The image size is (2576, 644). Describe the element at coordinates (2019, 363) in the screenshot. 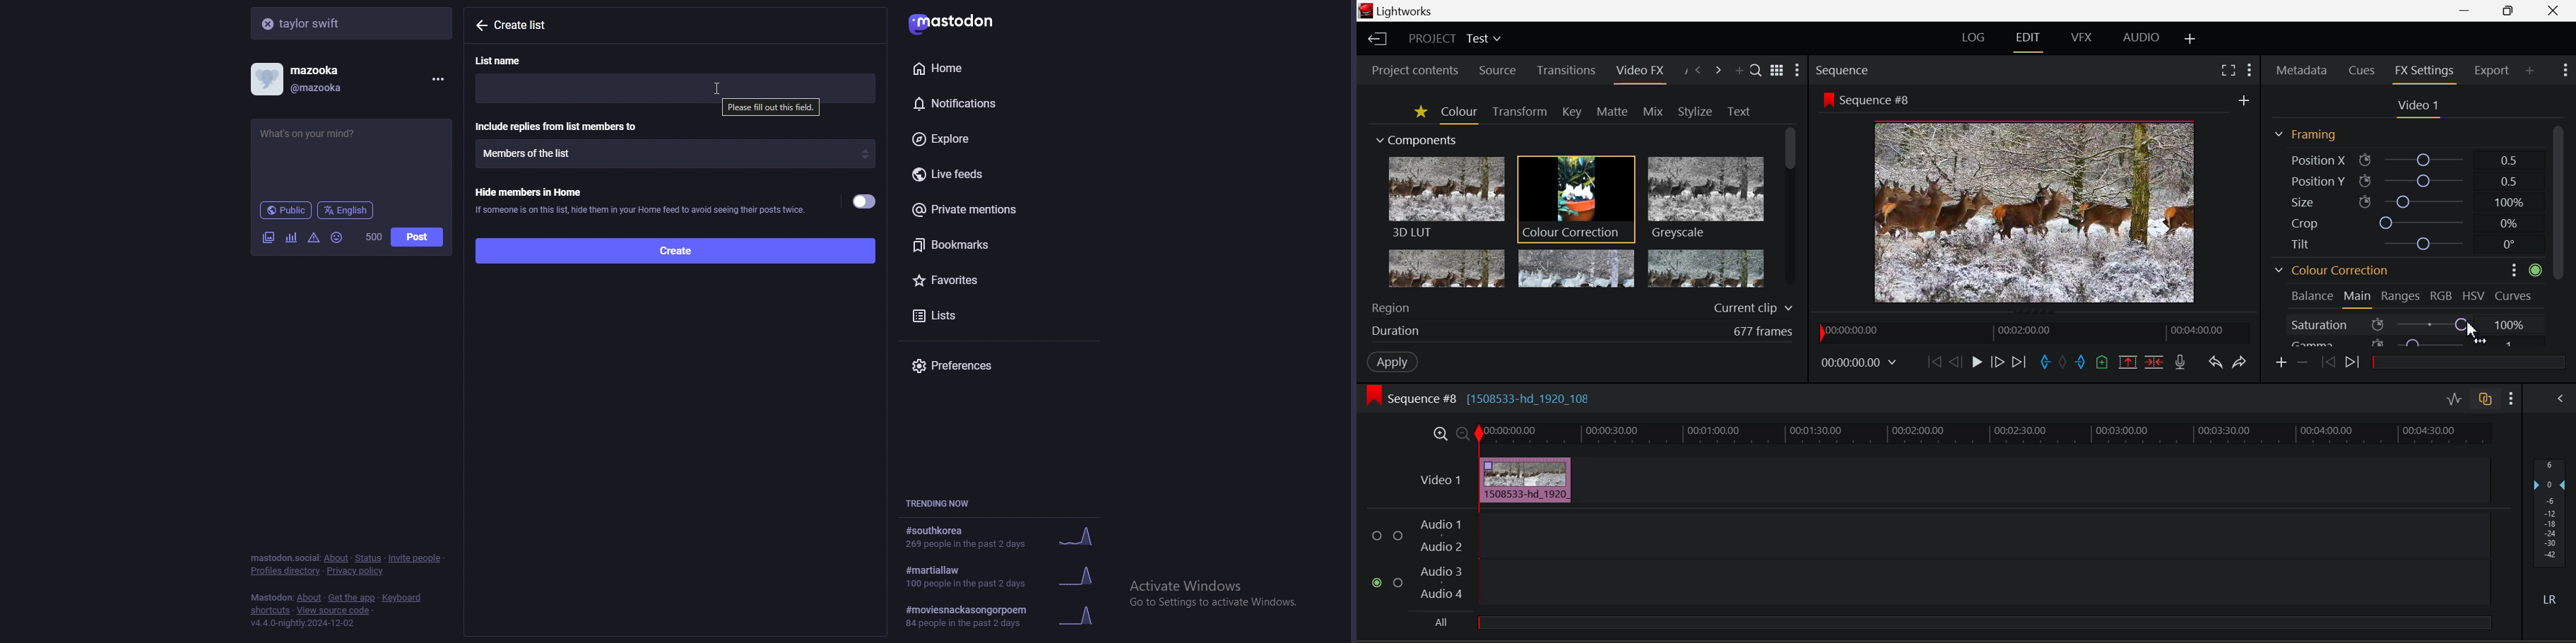

I see `To End` at that location.